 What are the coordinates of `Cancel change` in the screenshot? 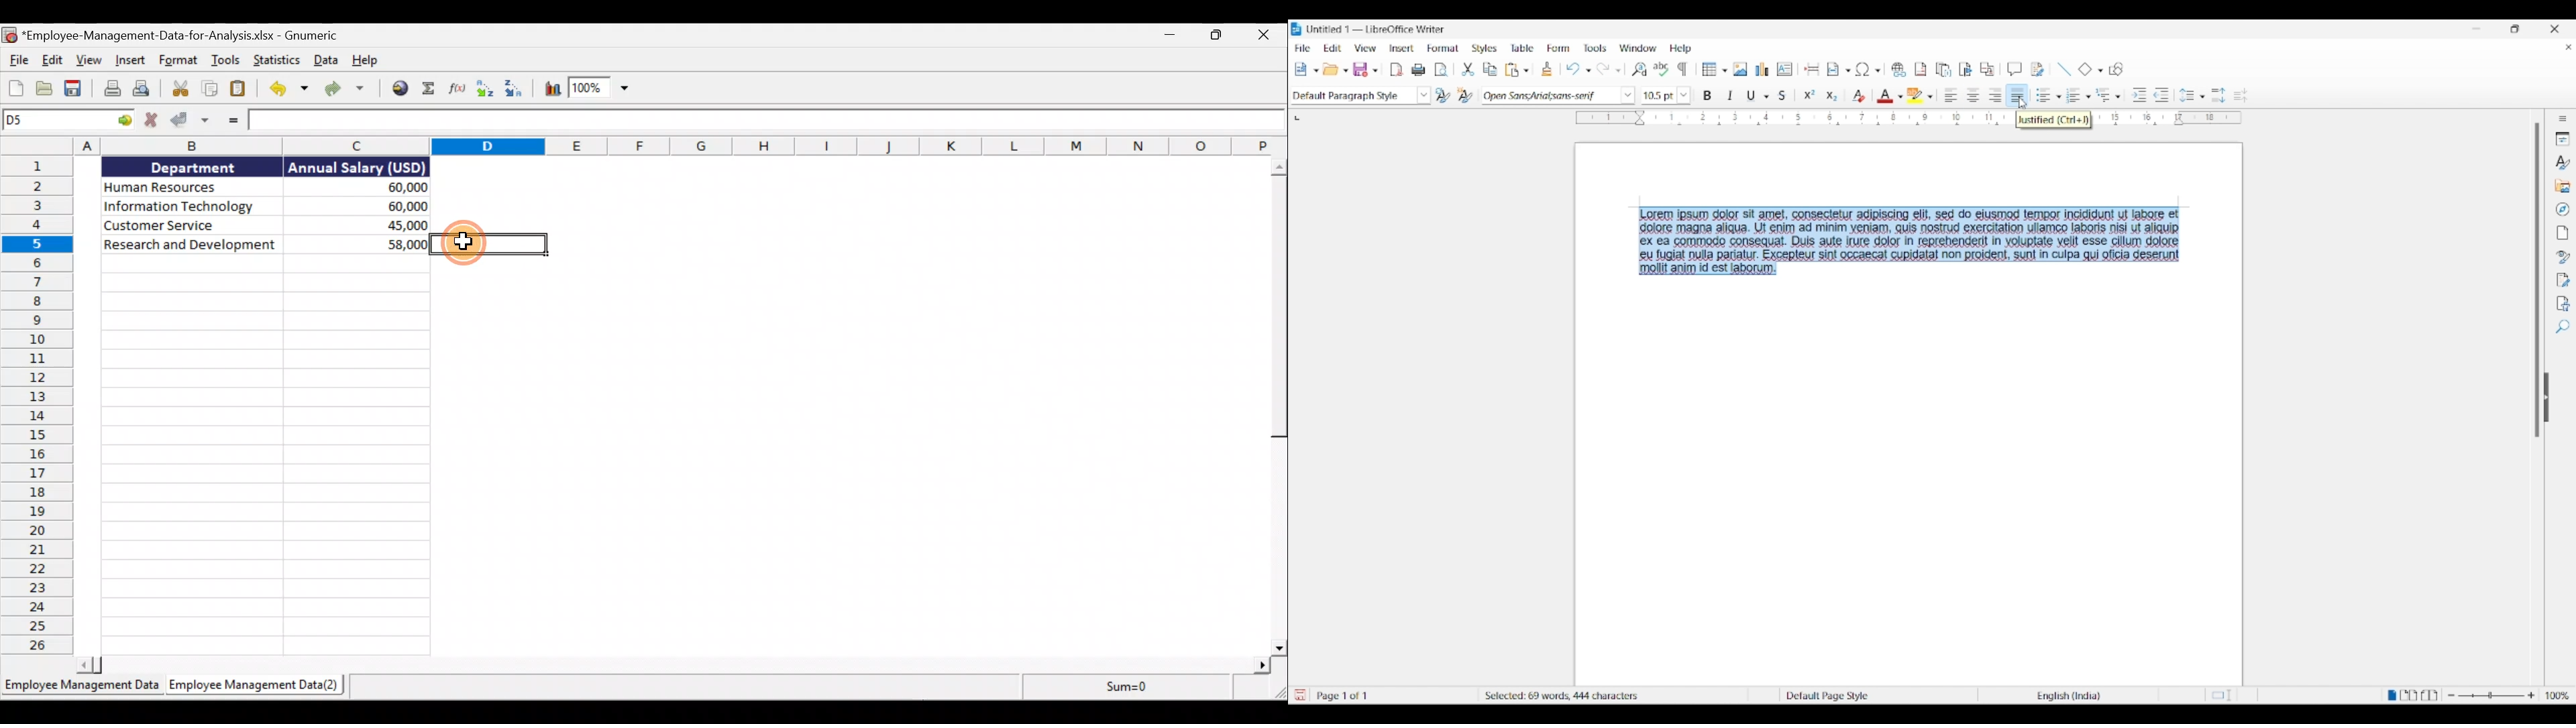 It's located at (148, 121).